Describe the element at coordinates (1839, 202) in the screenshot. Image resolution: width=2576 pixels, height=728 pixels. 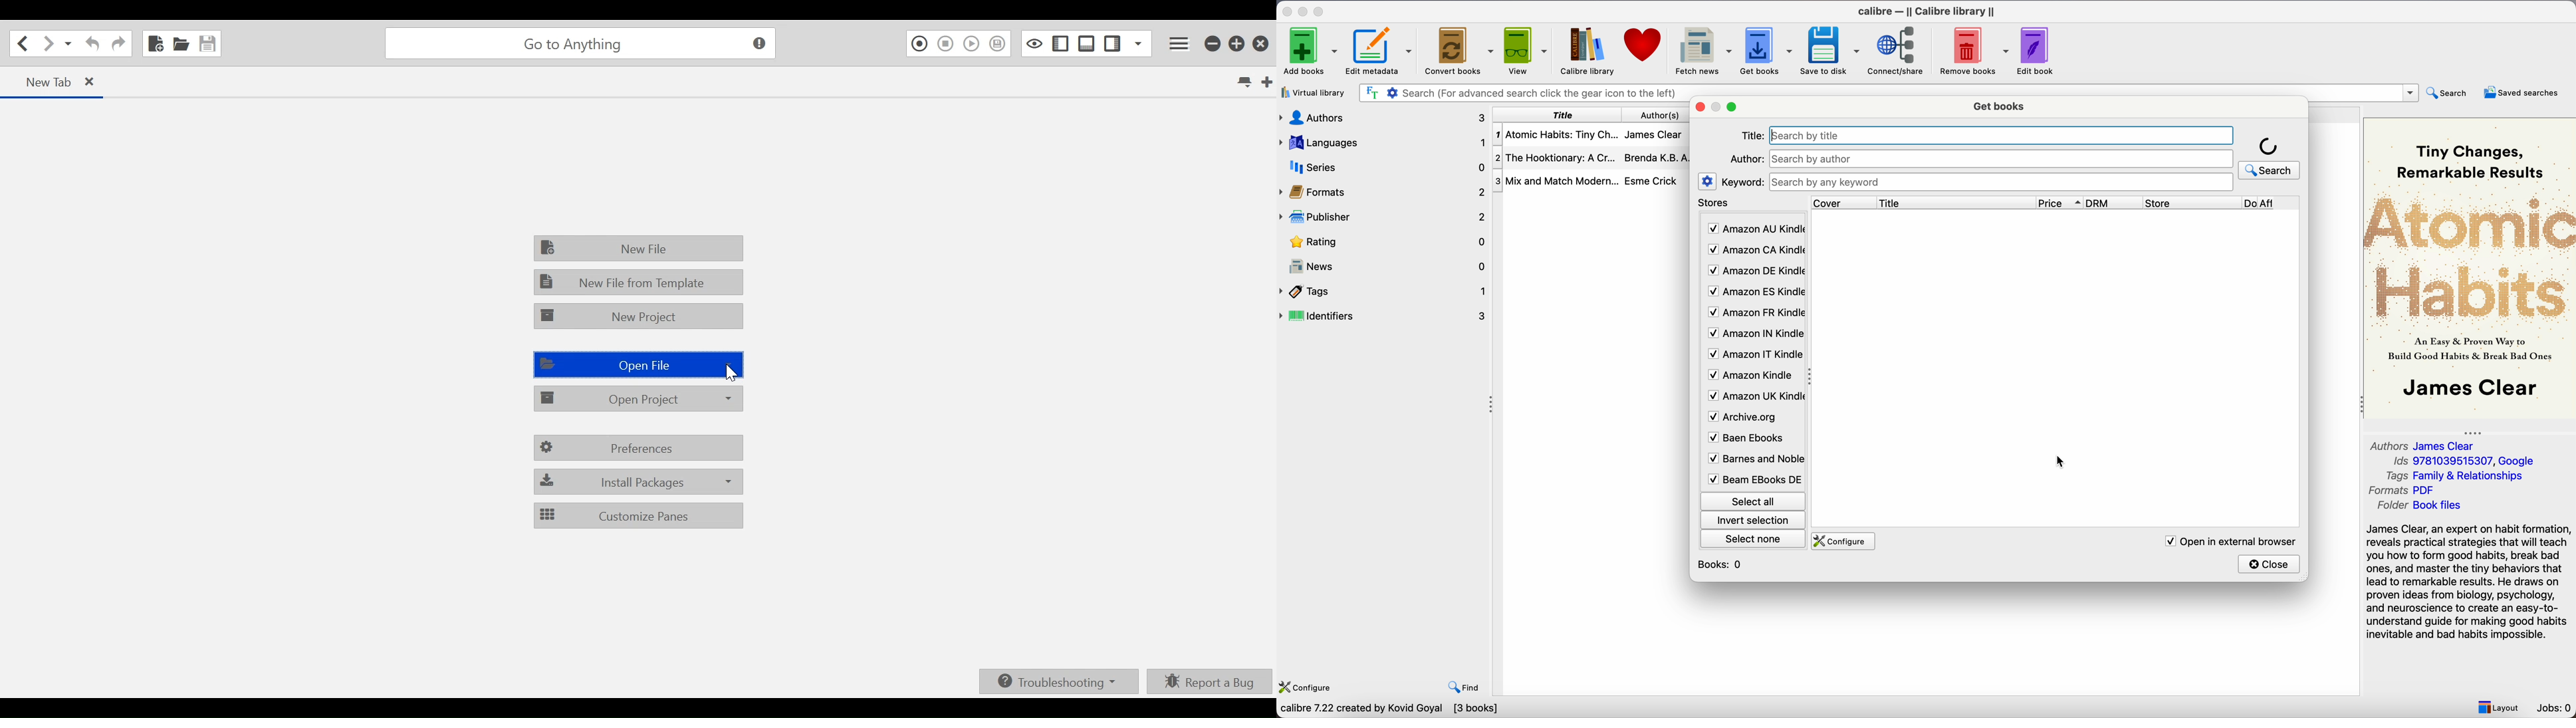
I see `cover` at that location.